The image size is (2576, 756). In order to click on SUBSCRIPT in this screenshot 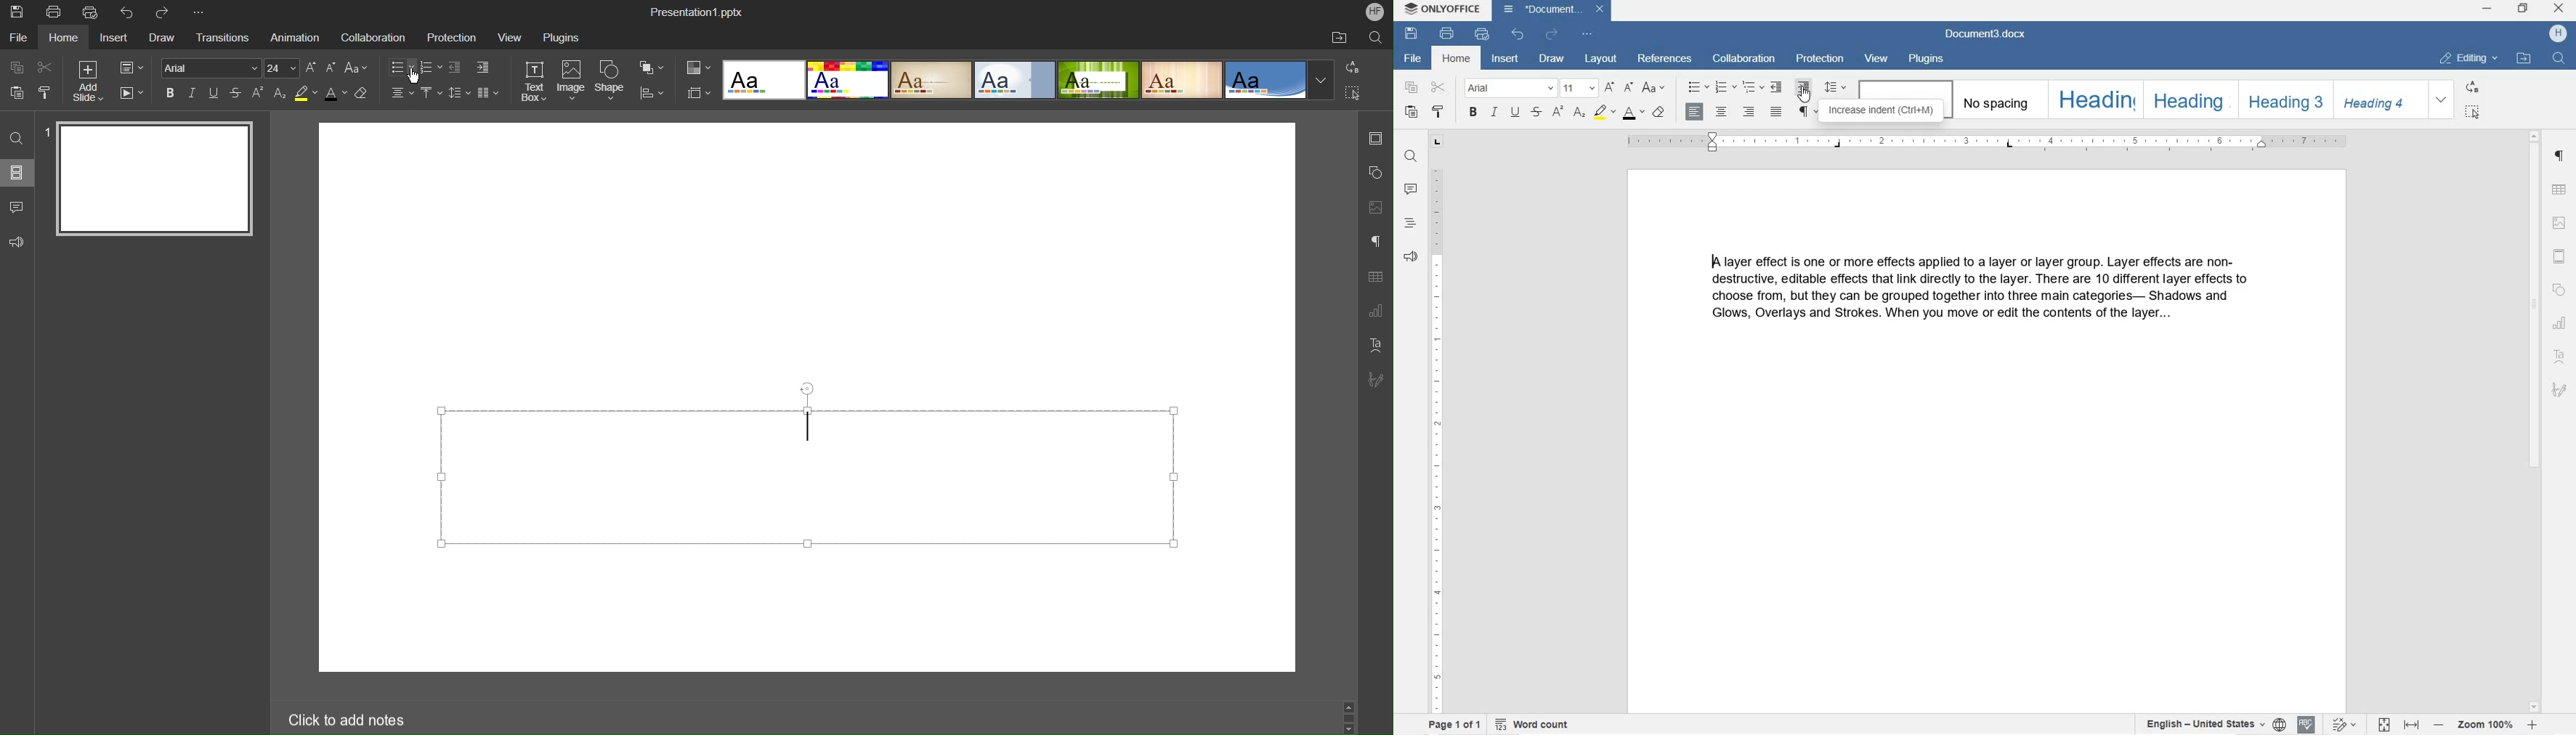, I will do `click(1557, 114)`.